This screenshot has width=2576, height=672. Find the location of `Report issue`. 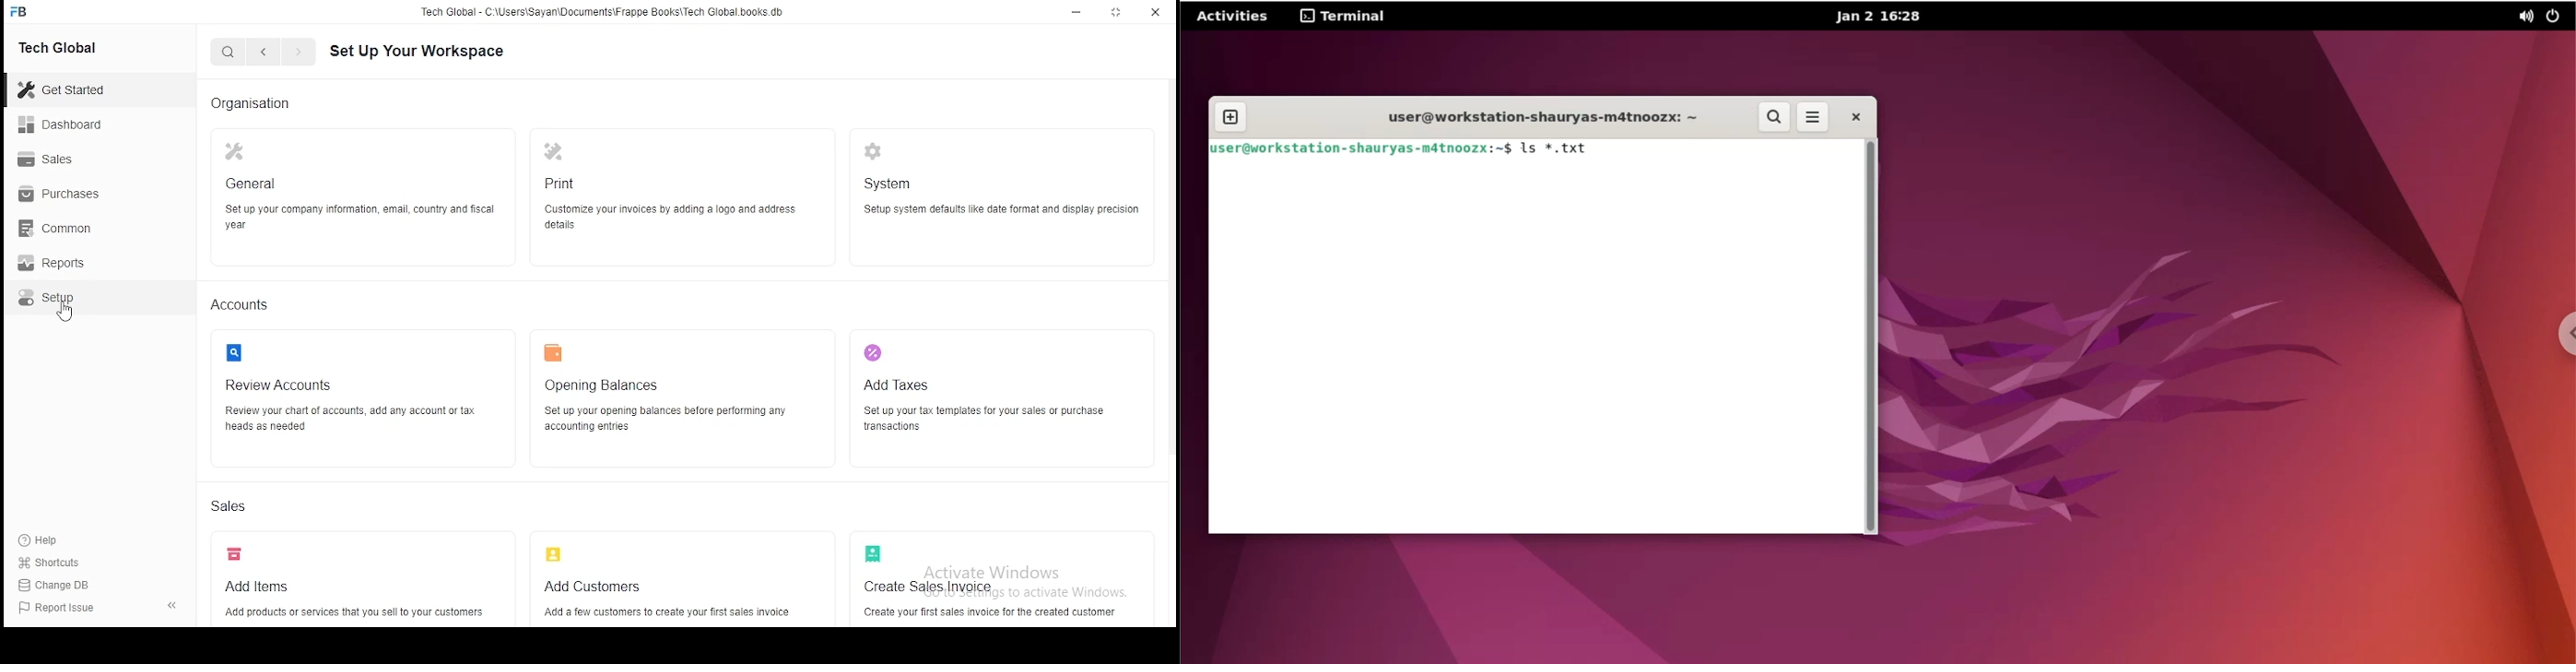

Report issue is located at coordinates (72, 610).